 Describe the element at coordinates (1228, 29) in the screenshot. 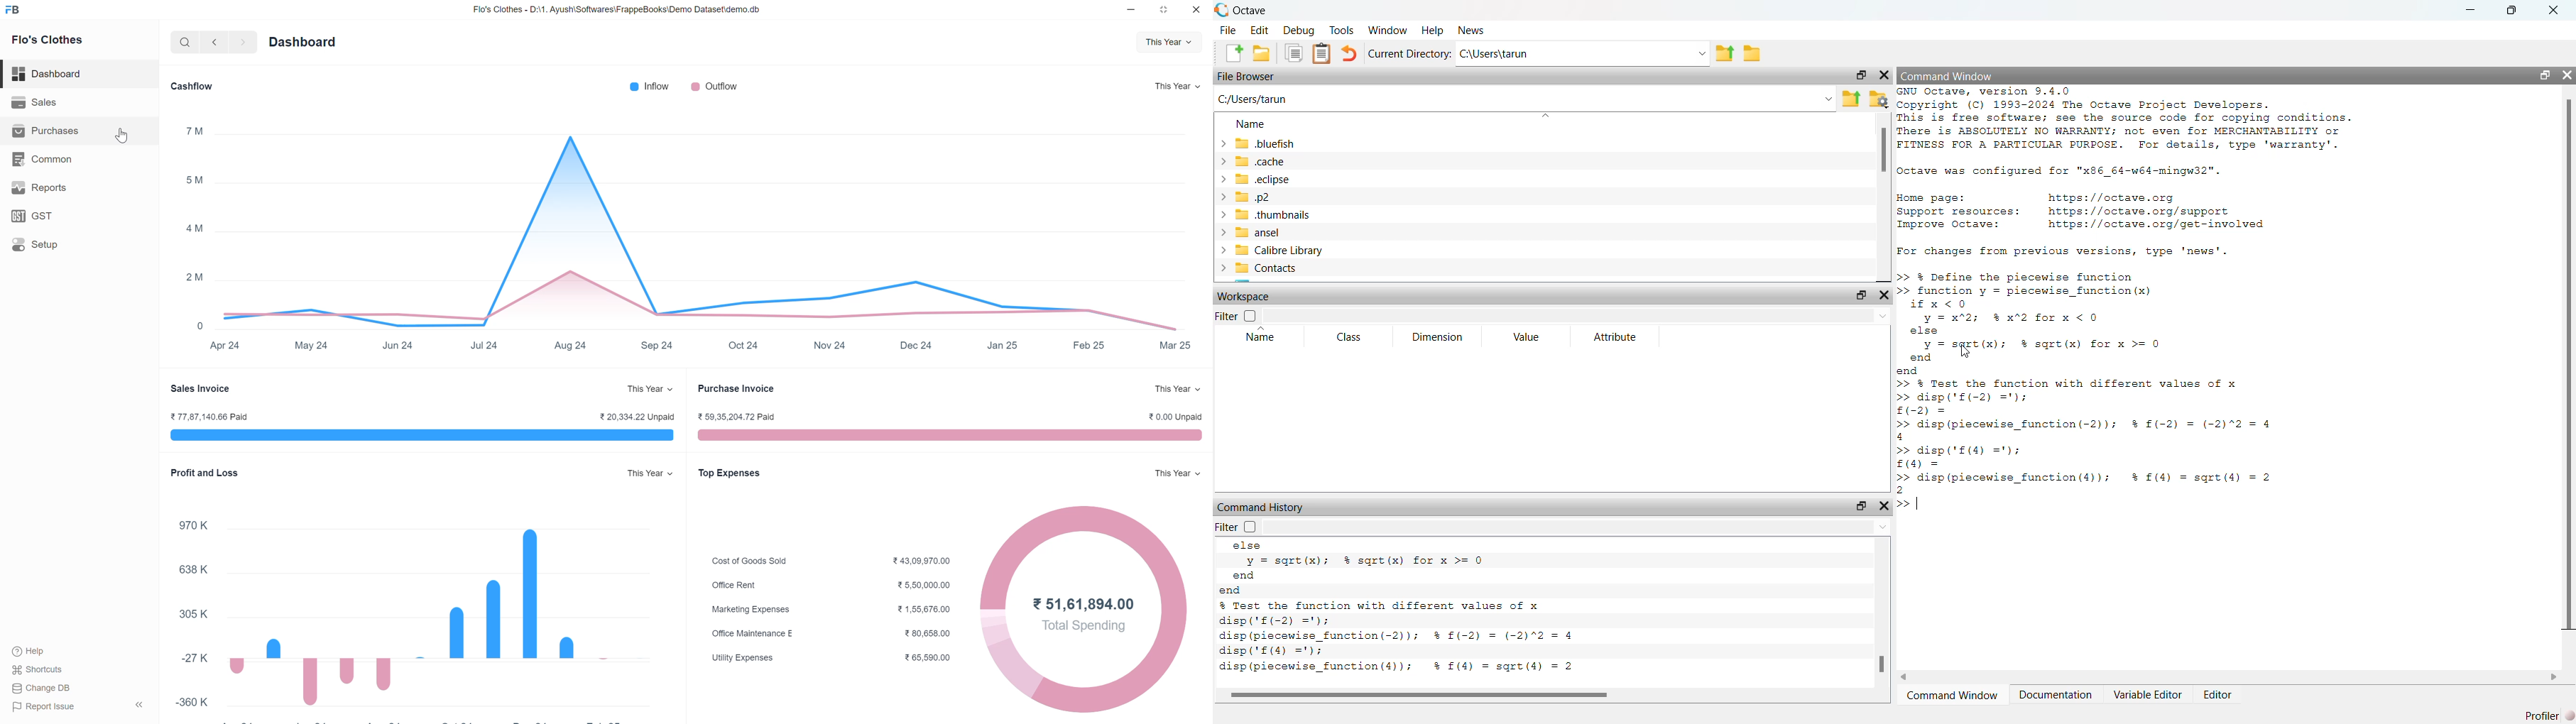

I see `File` at that location.